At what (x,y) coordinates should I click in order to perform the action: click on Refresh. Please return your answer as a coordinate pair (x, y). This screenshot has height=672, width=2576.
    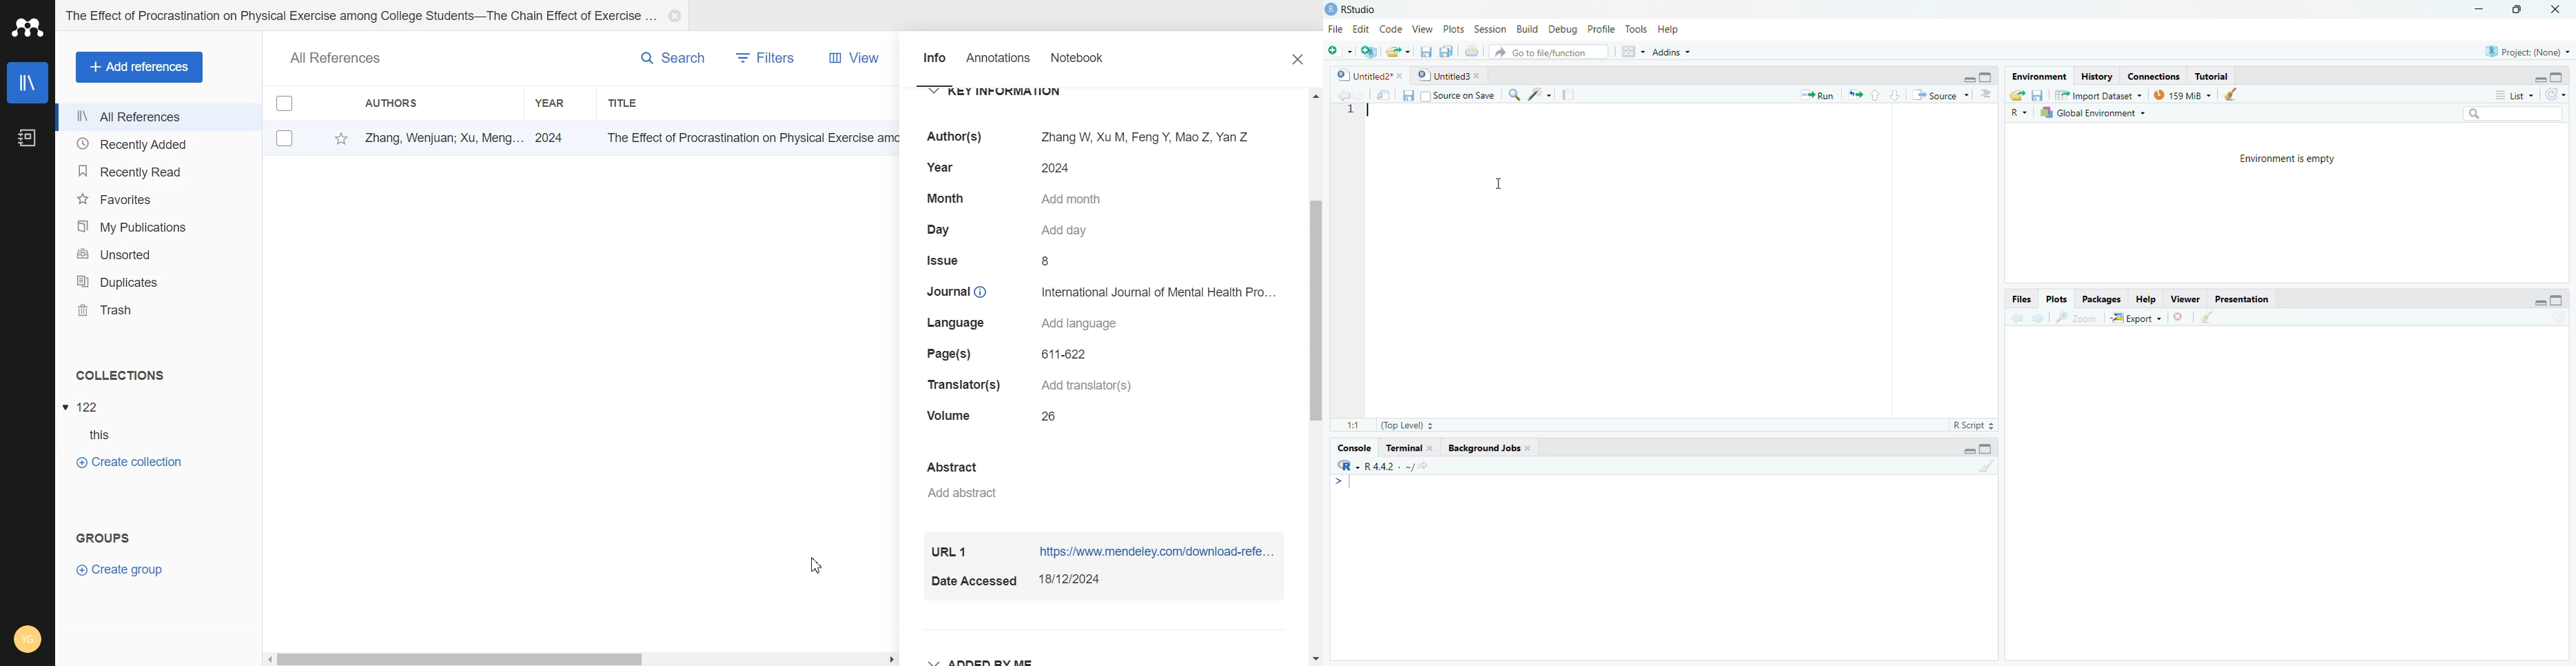
    Looking at the image, I should click on (2558, 317).